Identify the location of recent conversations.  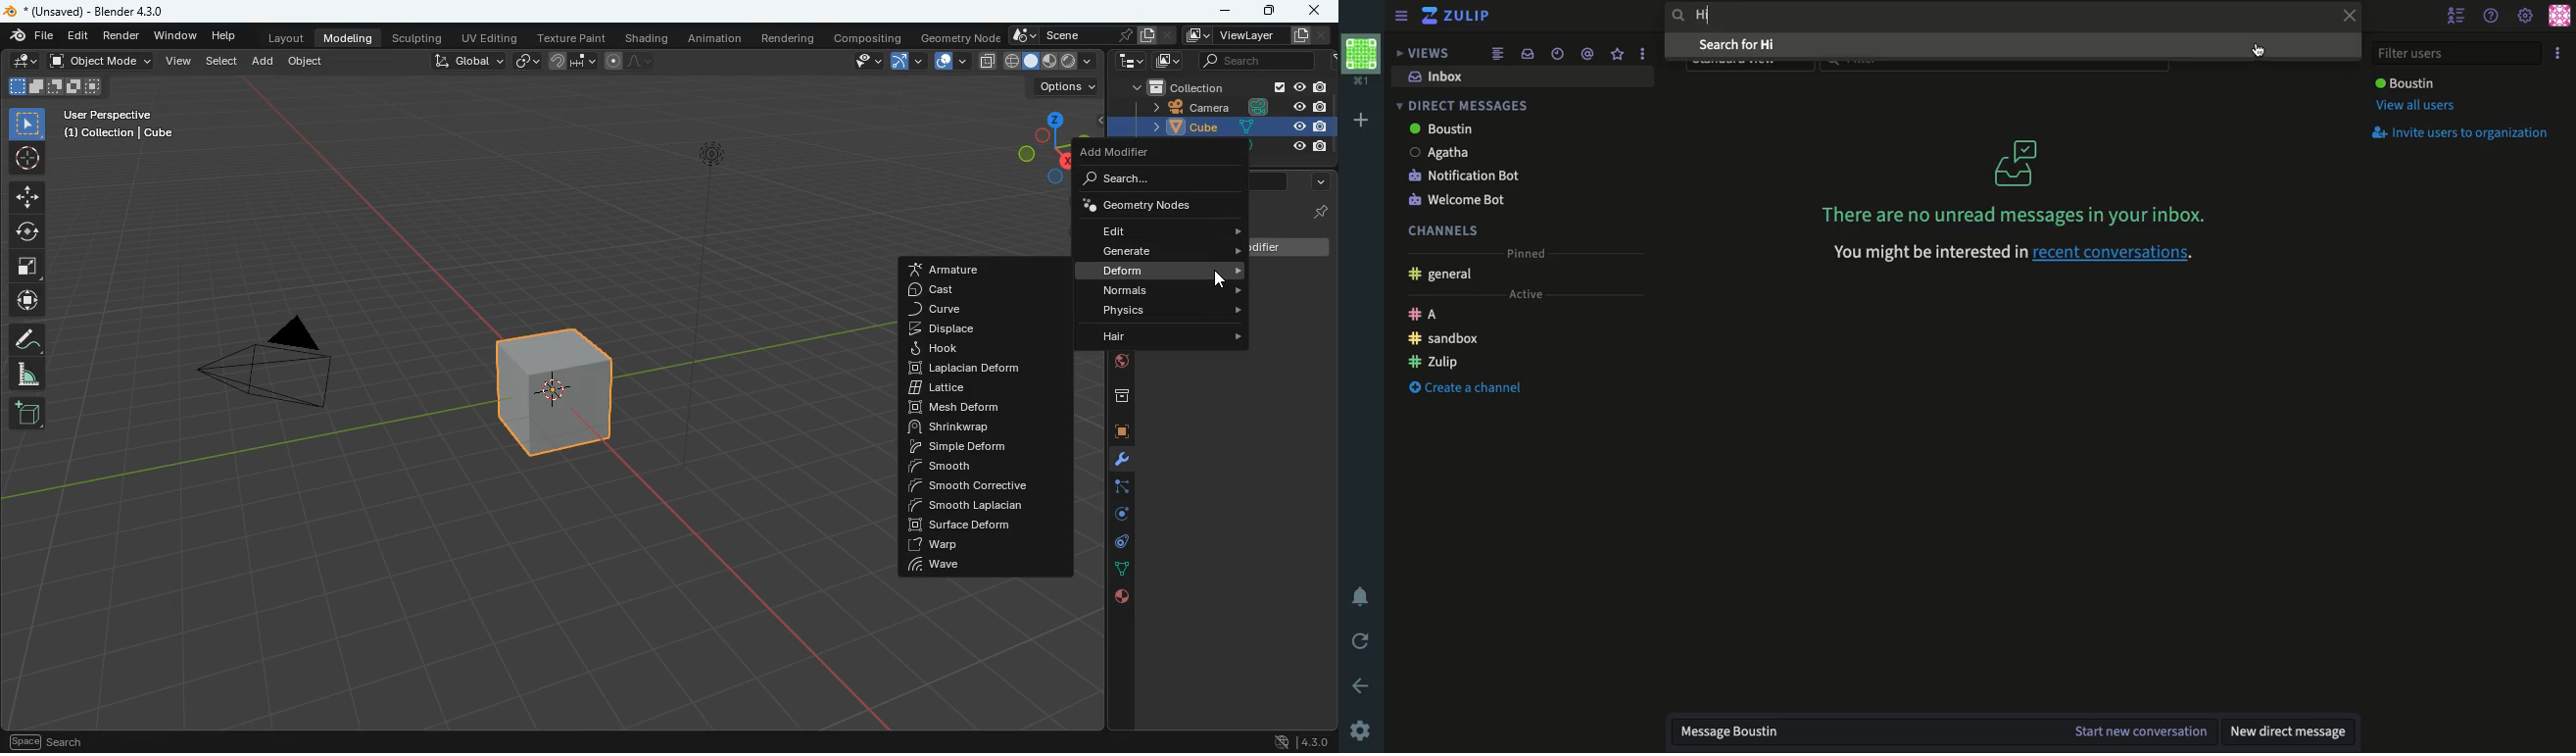
(2113, 254).